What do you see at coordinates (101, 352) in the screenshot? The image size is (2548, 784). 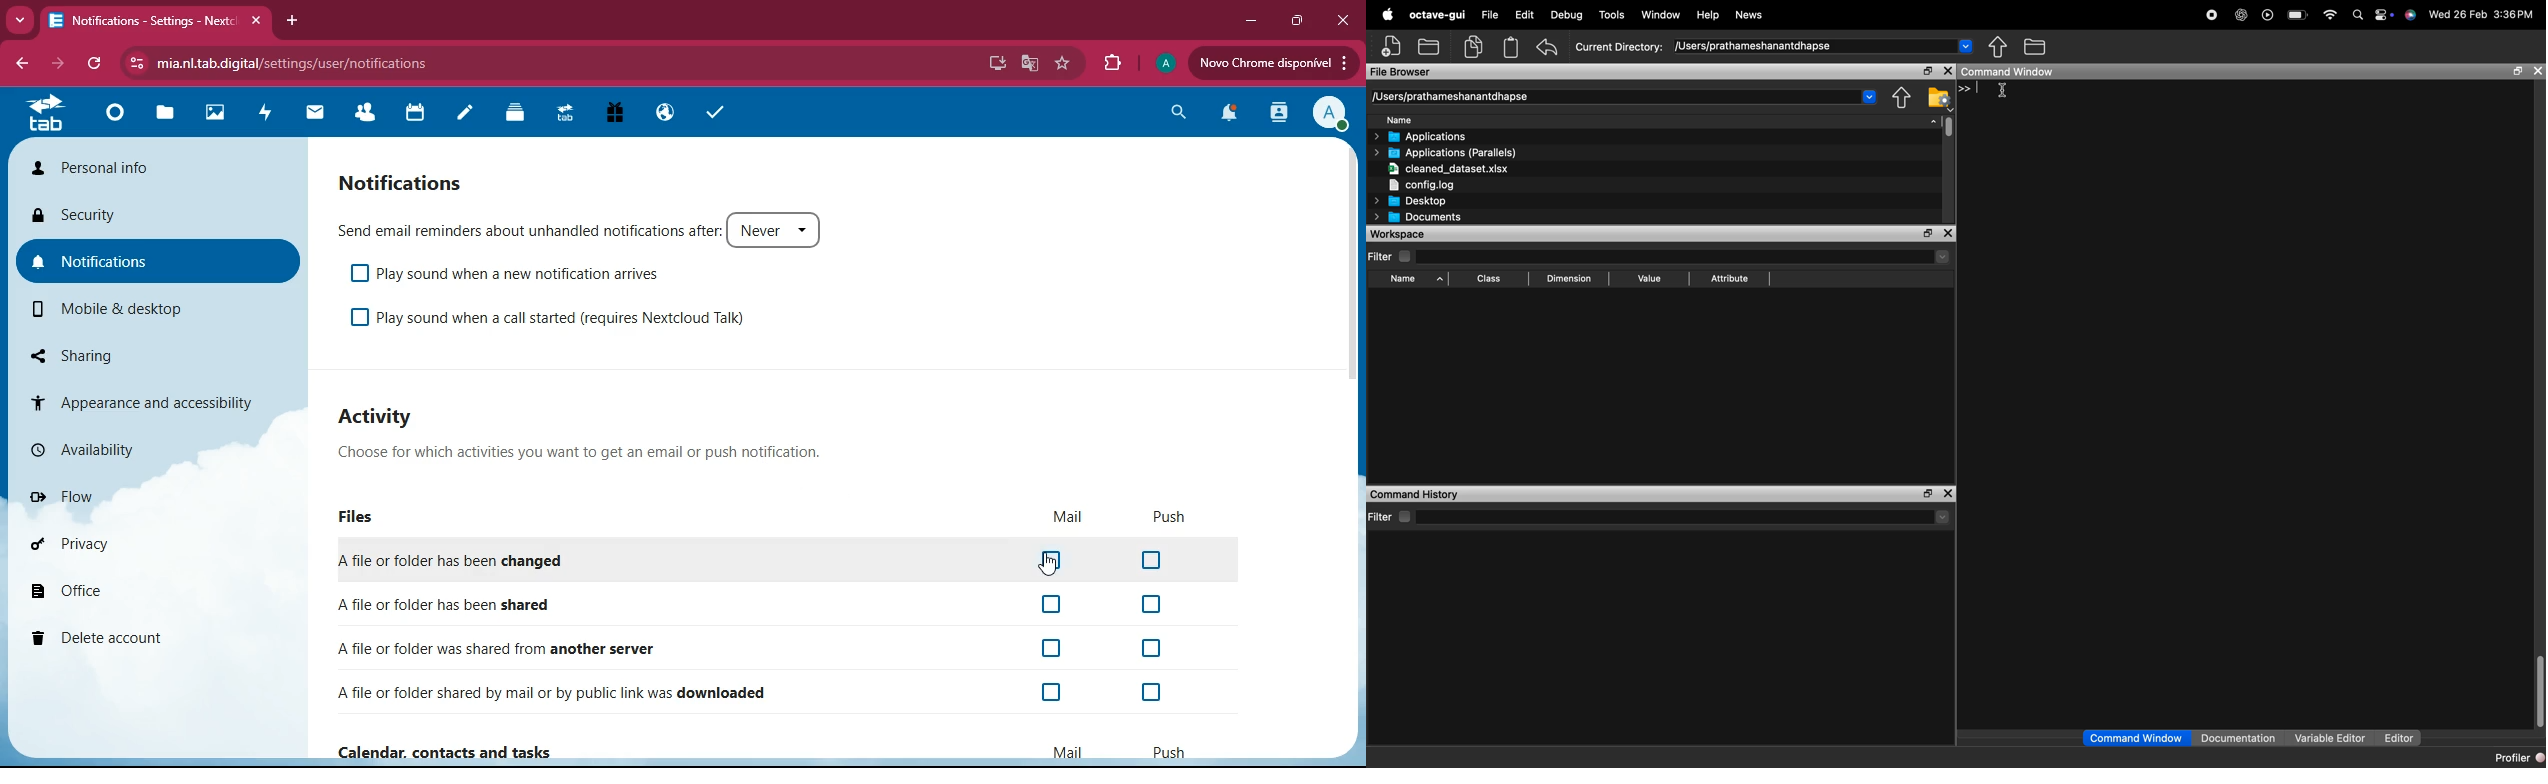 I see `sharing` at bounding box center [101, 352].